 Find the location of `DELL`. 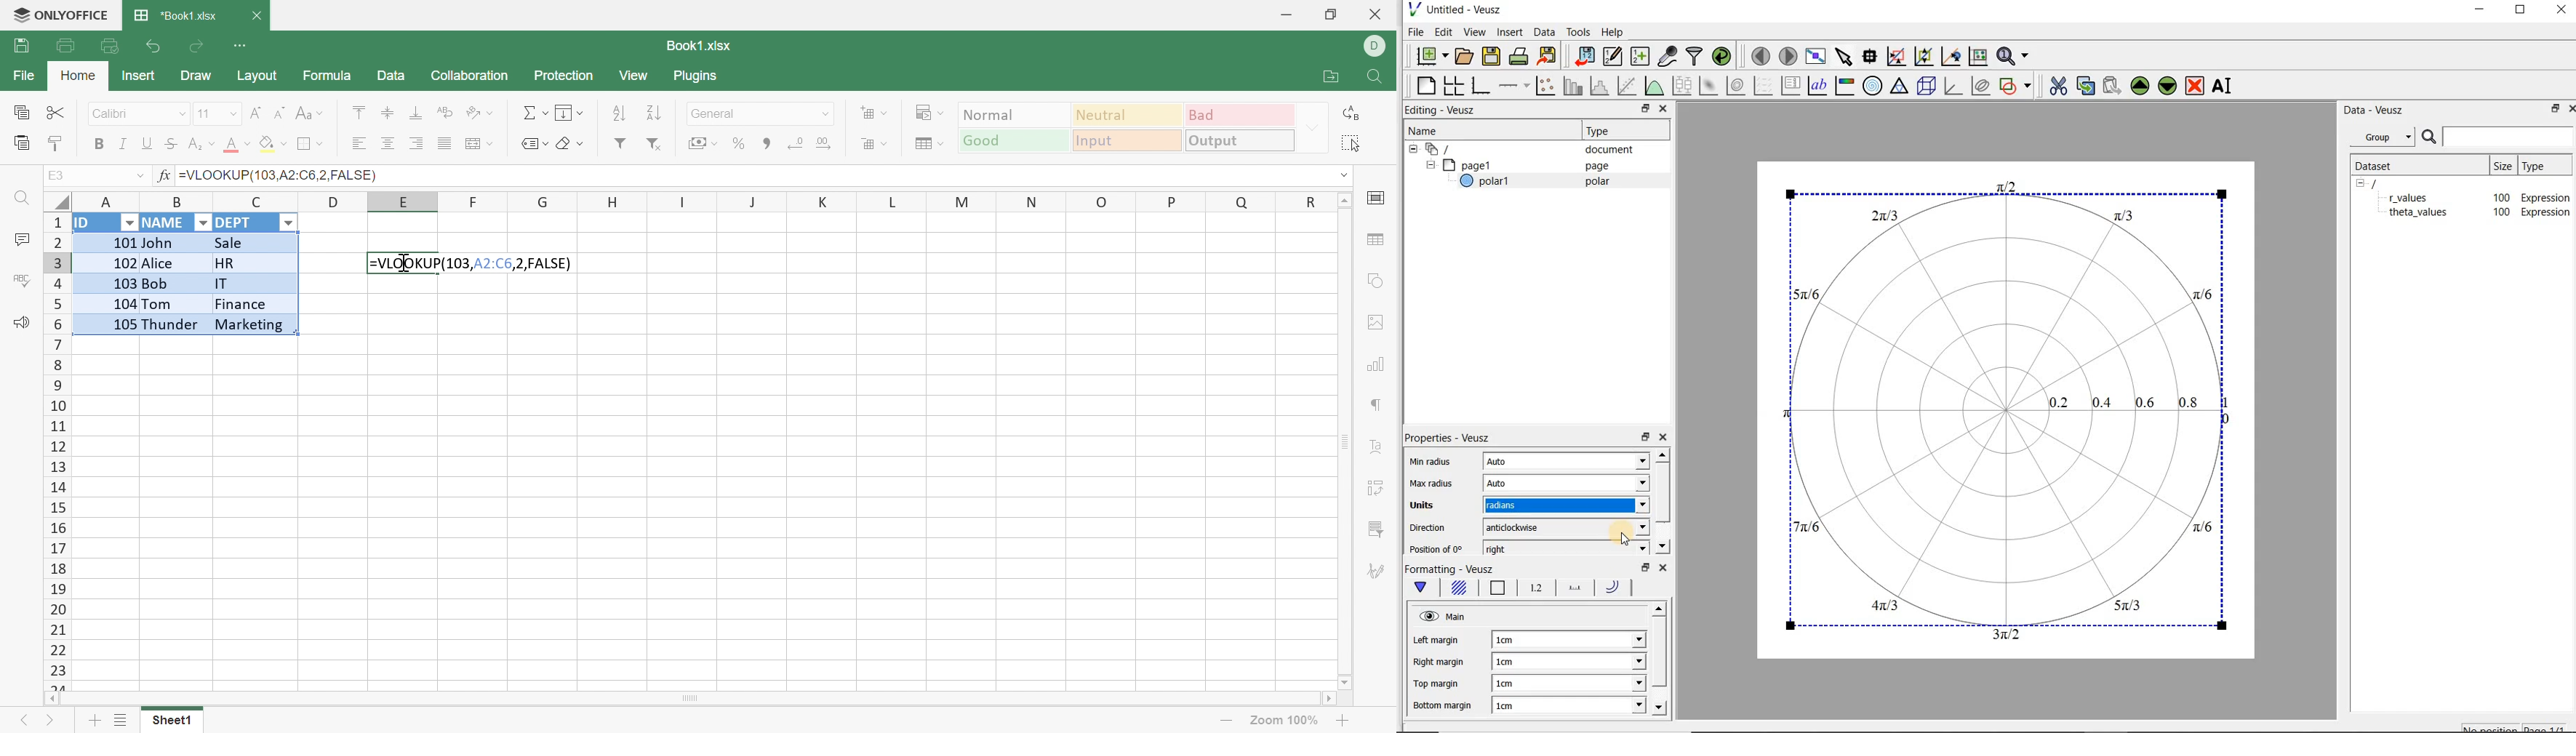

DELL is located at coordinates (1377, 47).